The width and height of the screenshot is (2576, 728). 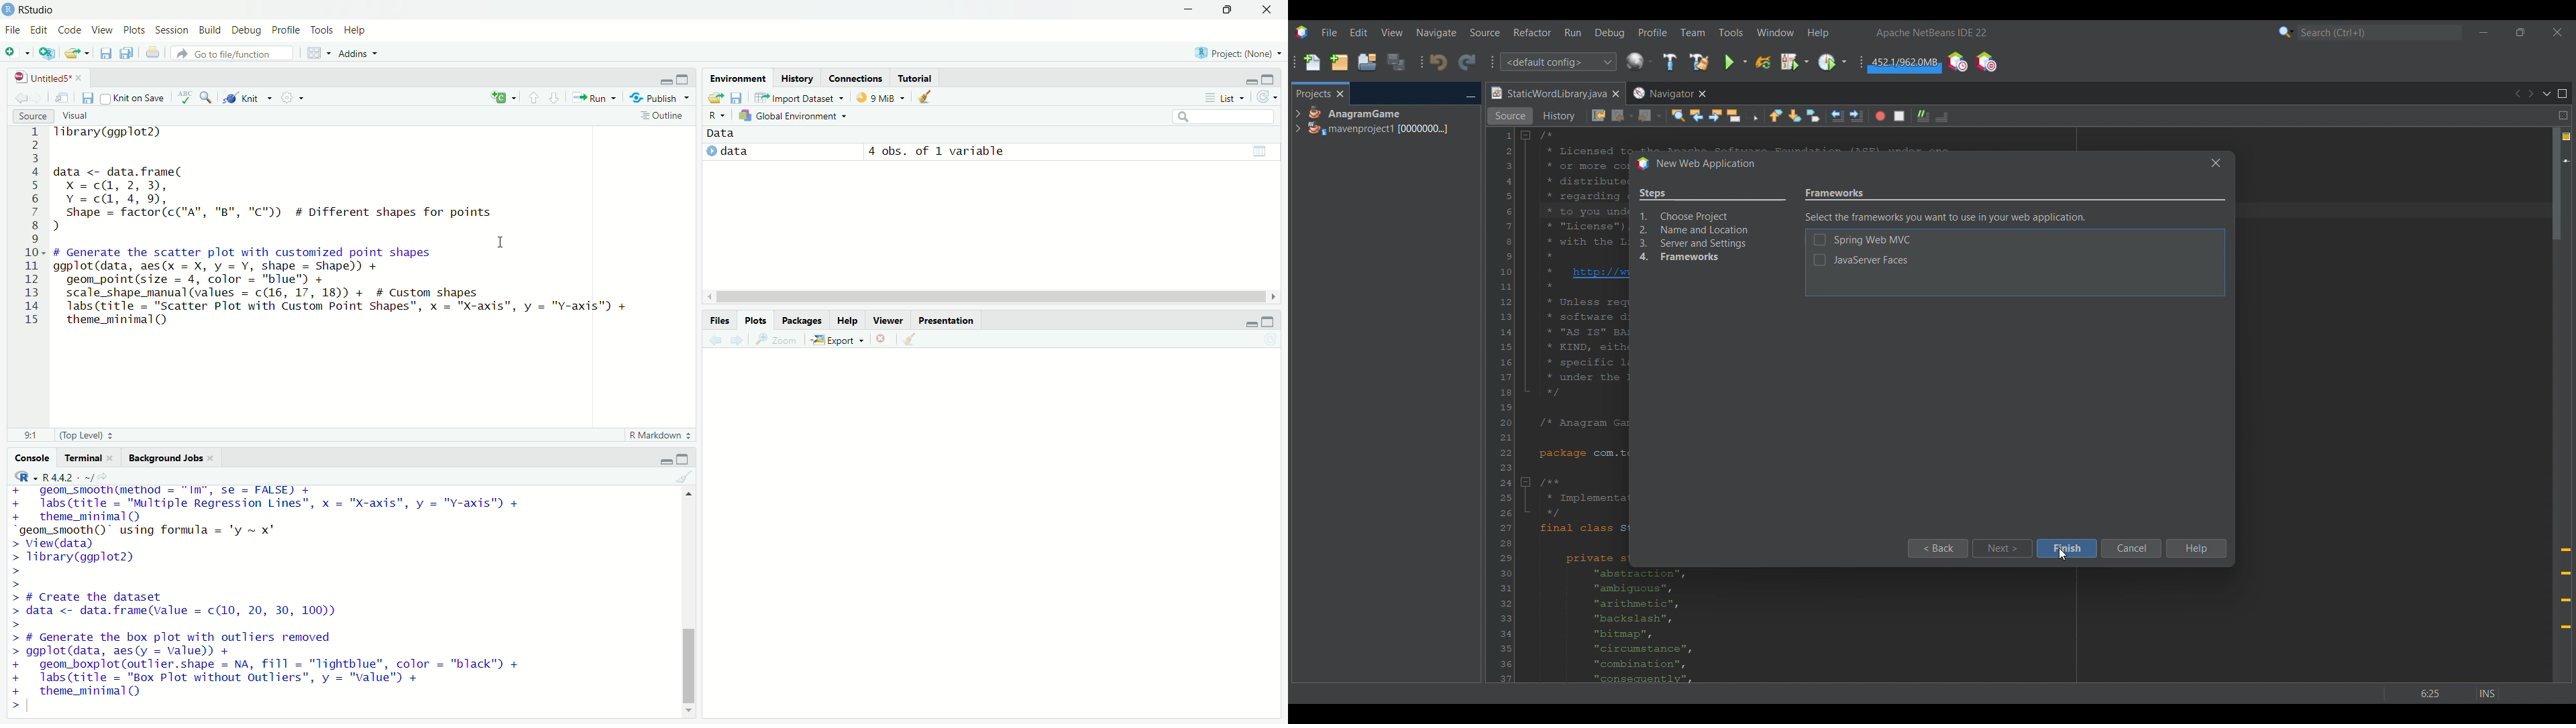 I want to click on minimize, so click(x=1189, y=9).